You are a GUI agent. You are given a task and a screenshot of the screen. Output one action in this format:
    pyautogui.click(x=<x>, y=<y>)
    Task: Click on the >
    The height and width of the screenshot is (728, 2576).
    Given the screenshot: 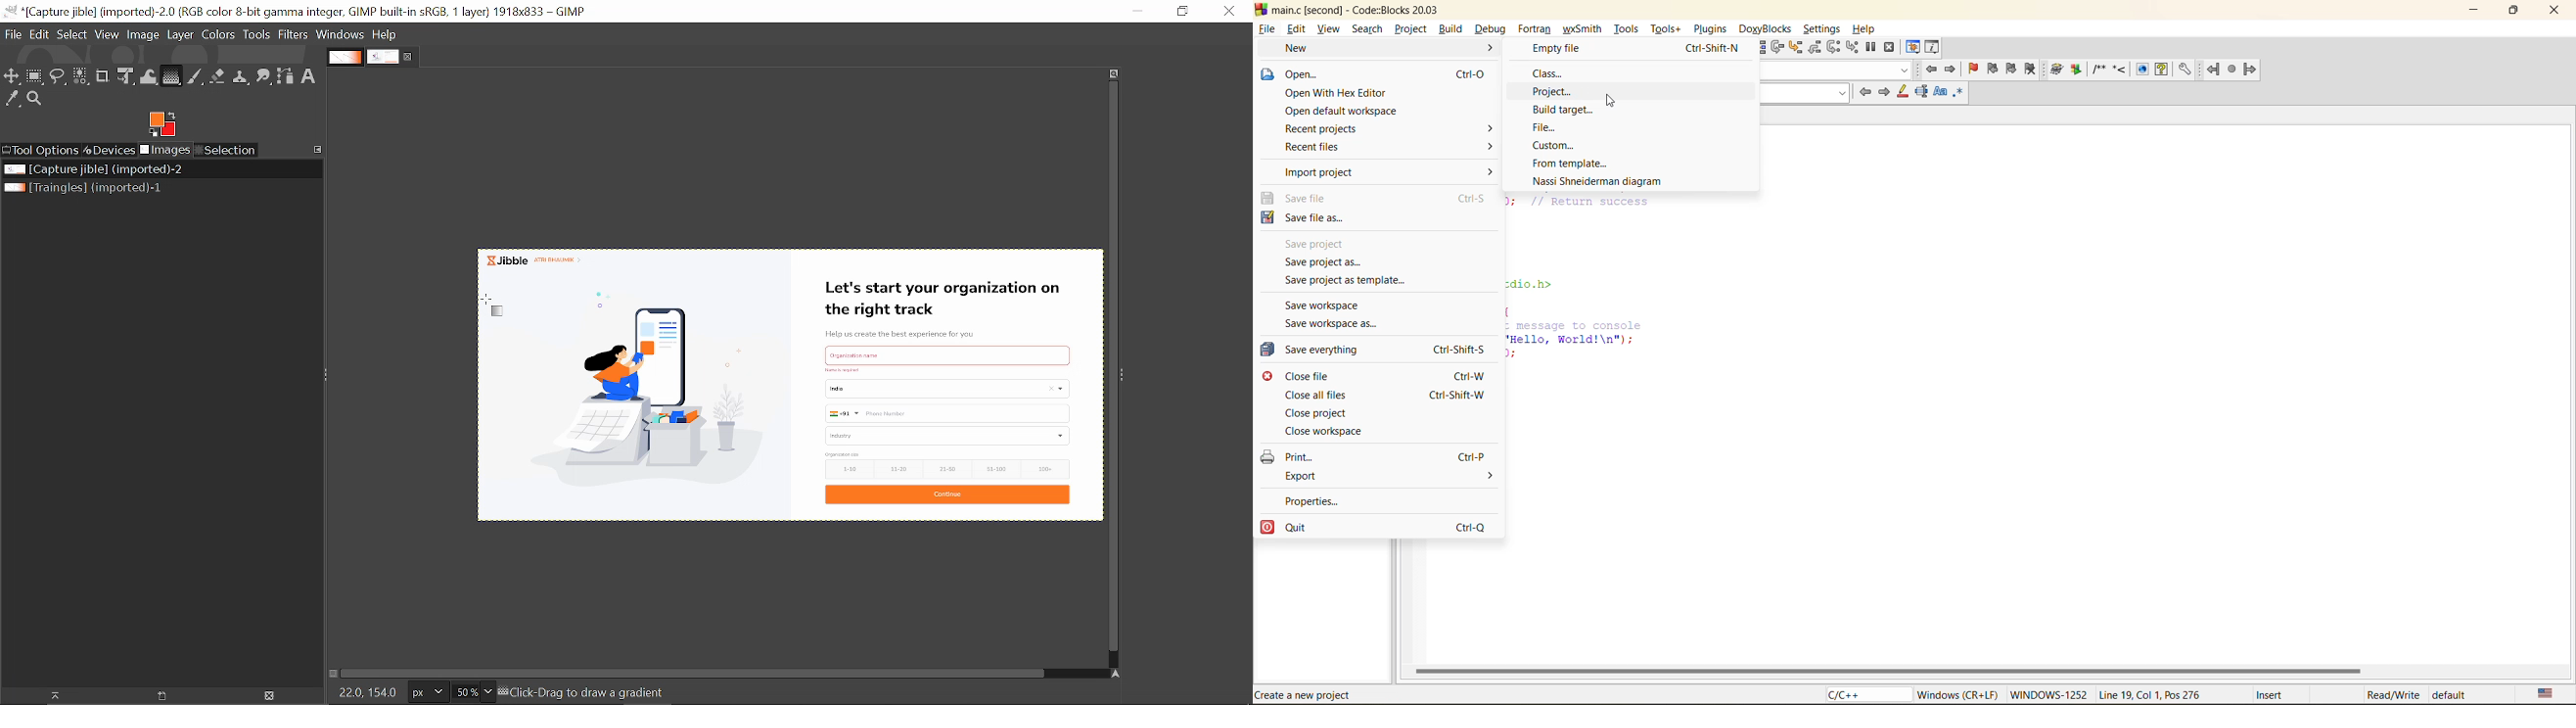 What is the action you would take?
    pyautogui.click(x=1484, y=128)
    